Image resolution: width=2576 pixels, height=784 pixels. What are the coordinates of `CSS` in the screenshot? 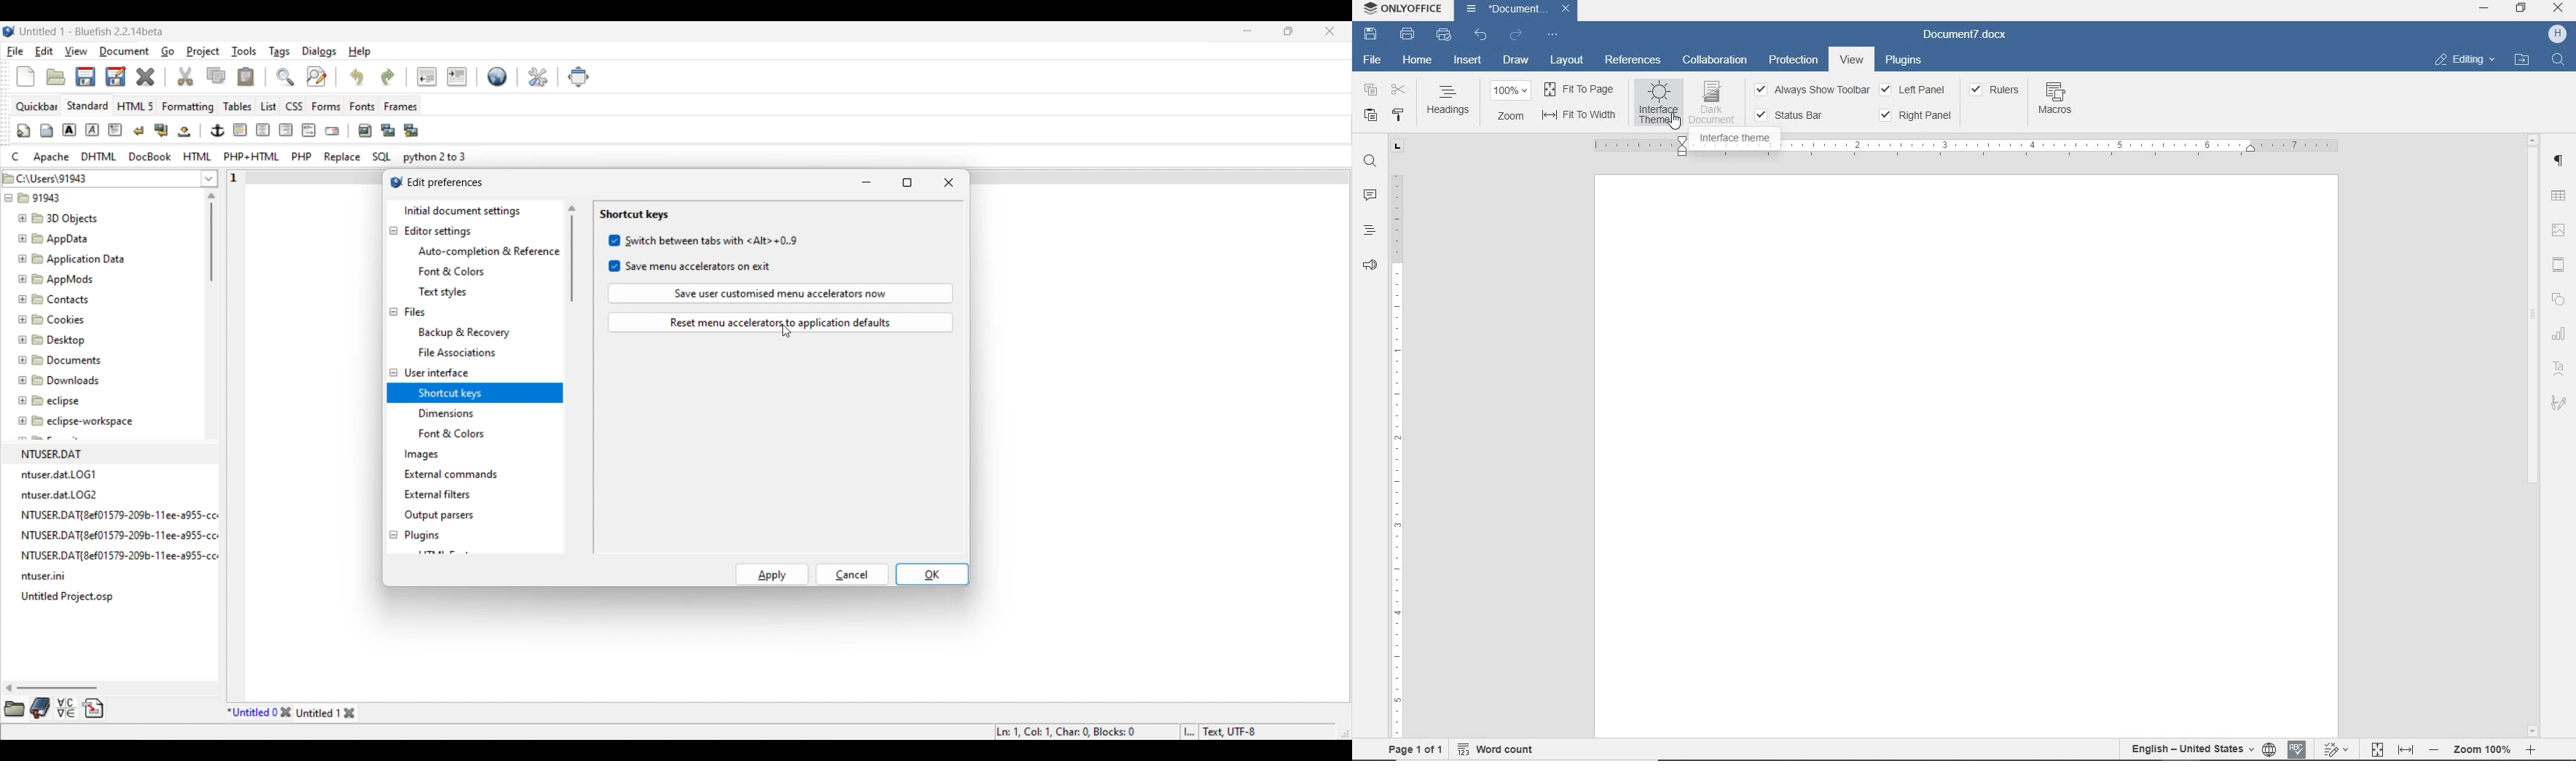 It's located at (295, 106).